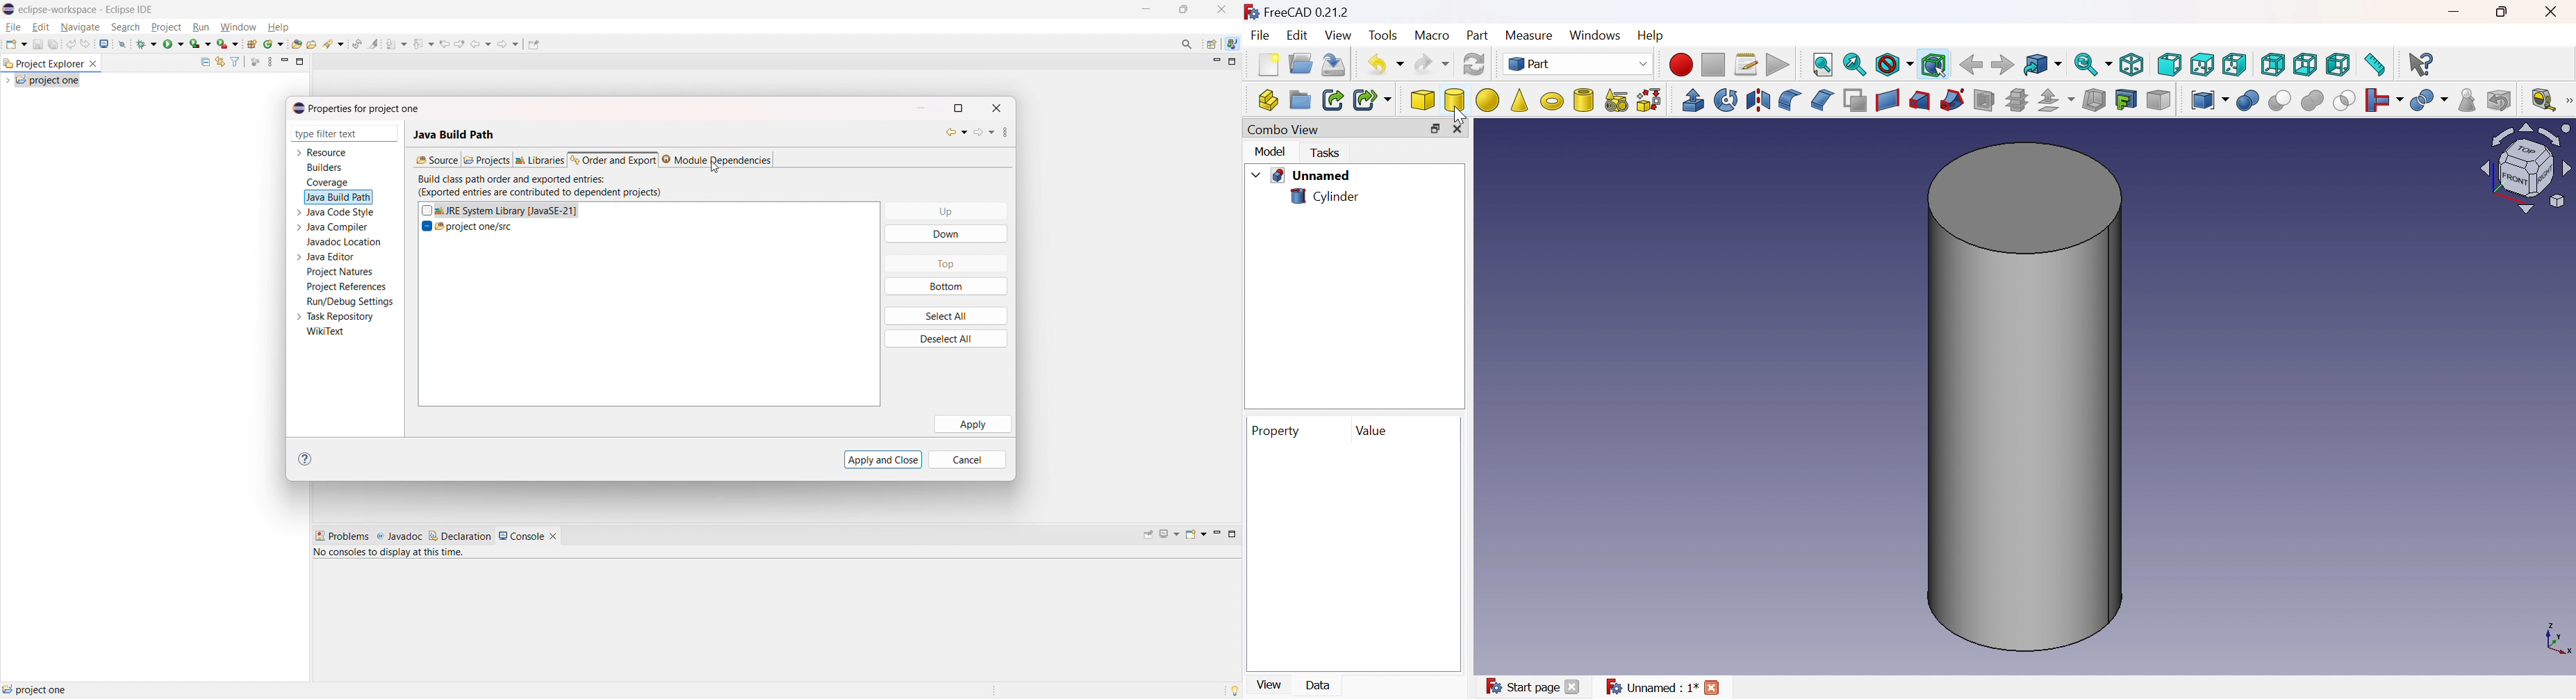 The image size is (2576, 700). I want to click on collapse all, so click(204, 61).